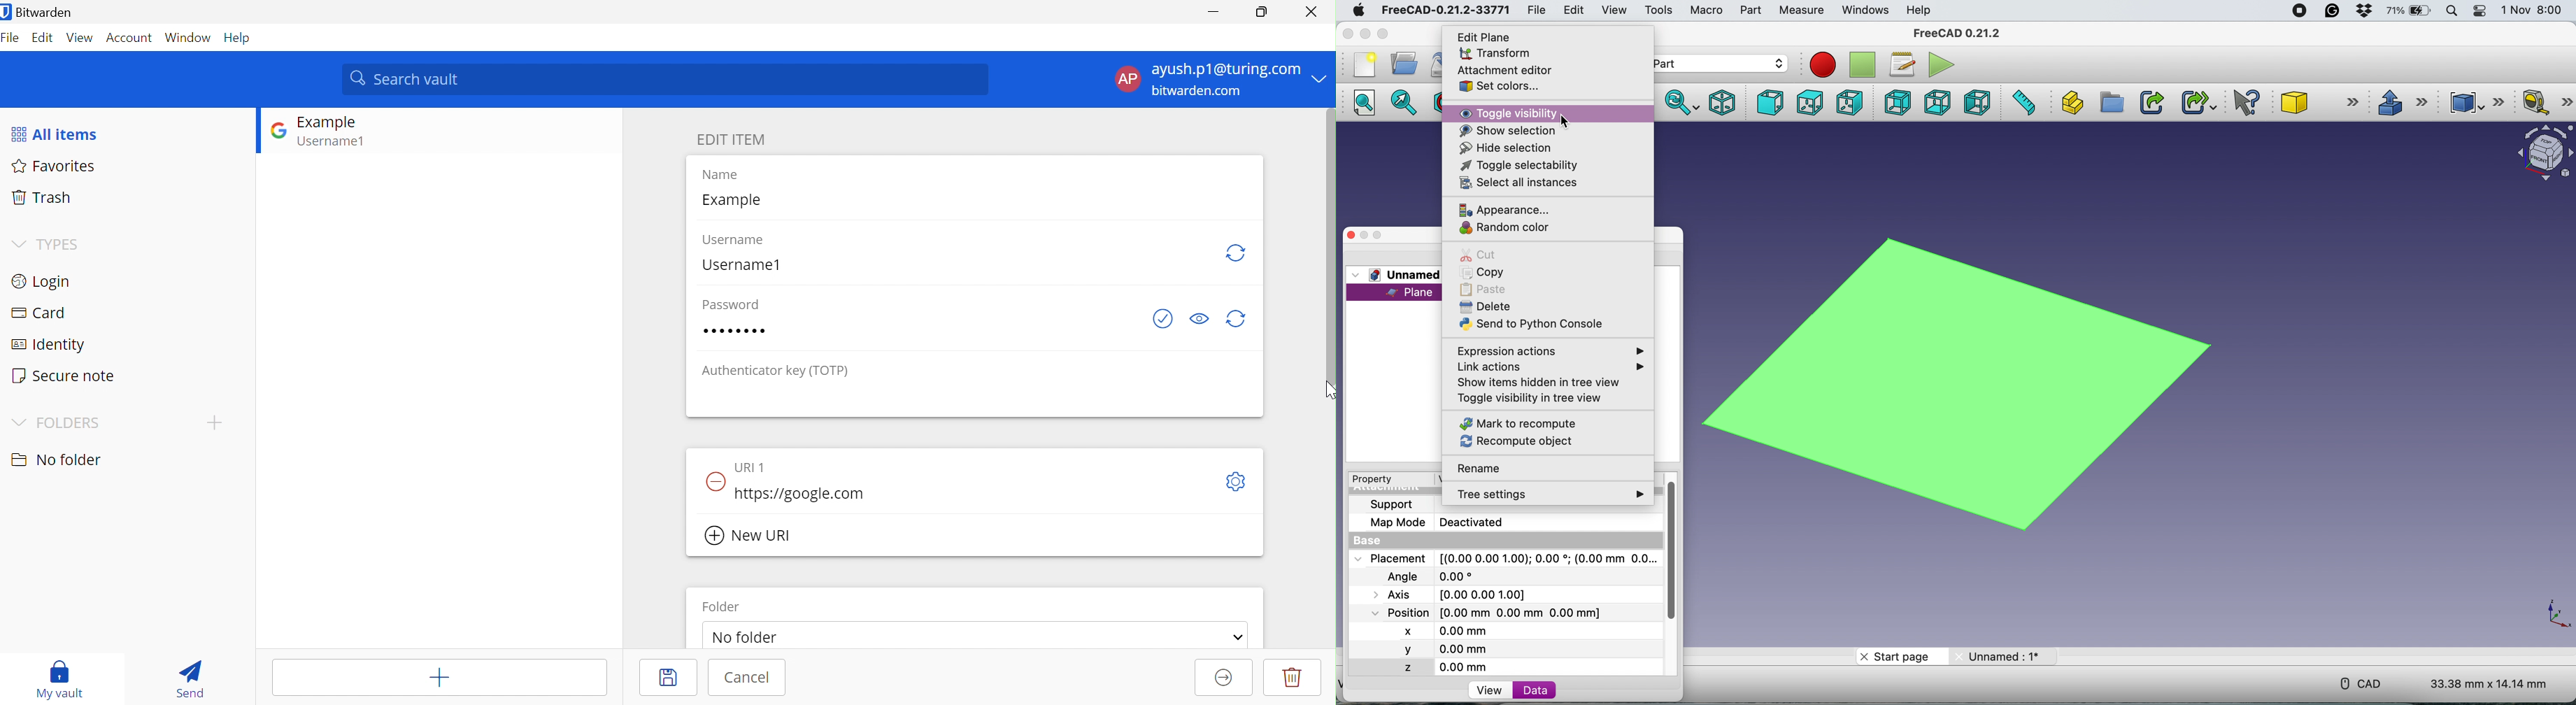 The image size is (2576, 728). I want to click on link actions, so click(1551, 366).